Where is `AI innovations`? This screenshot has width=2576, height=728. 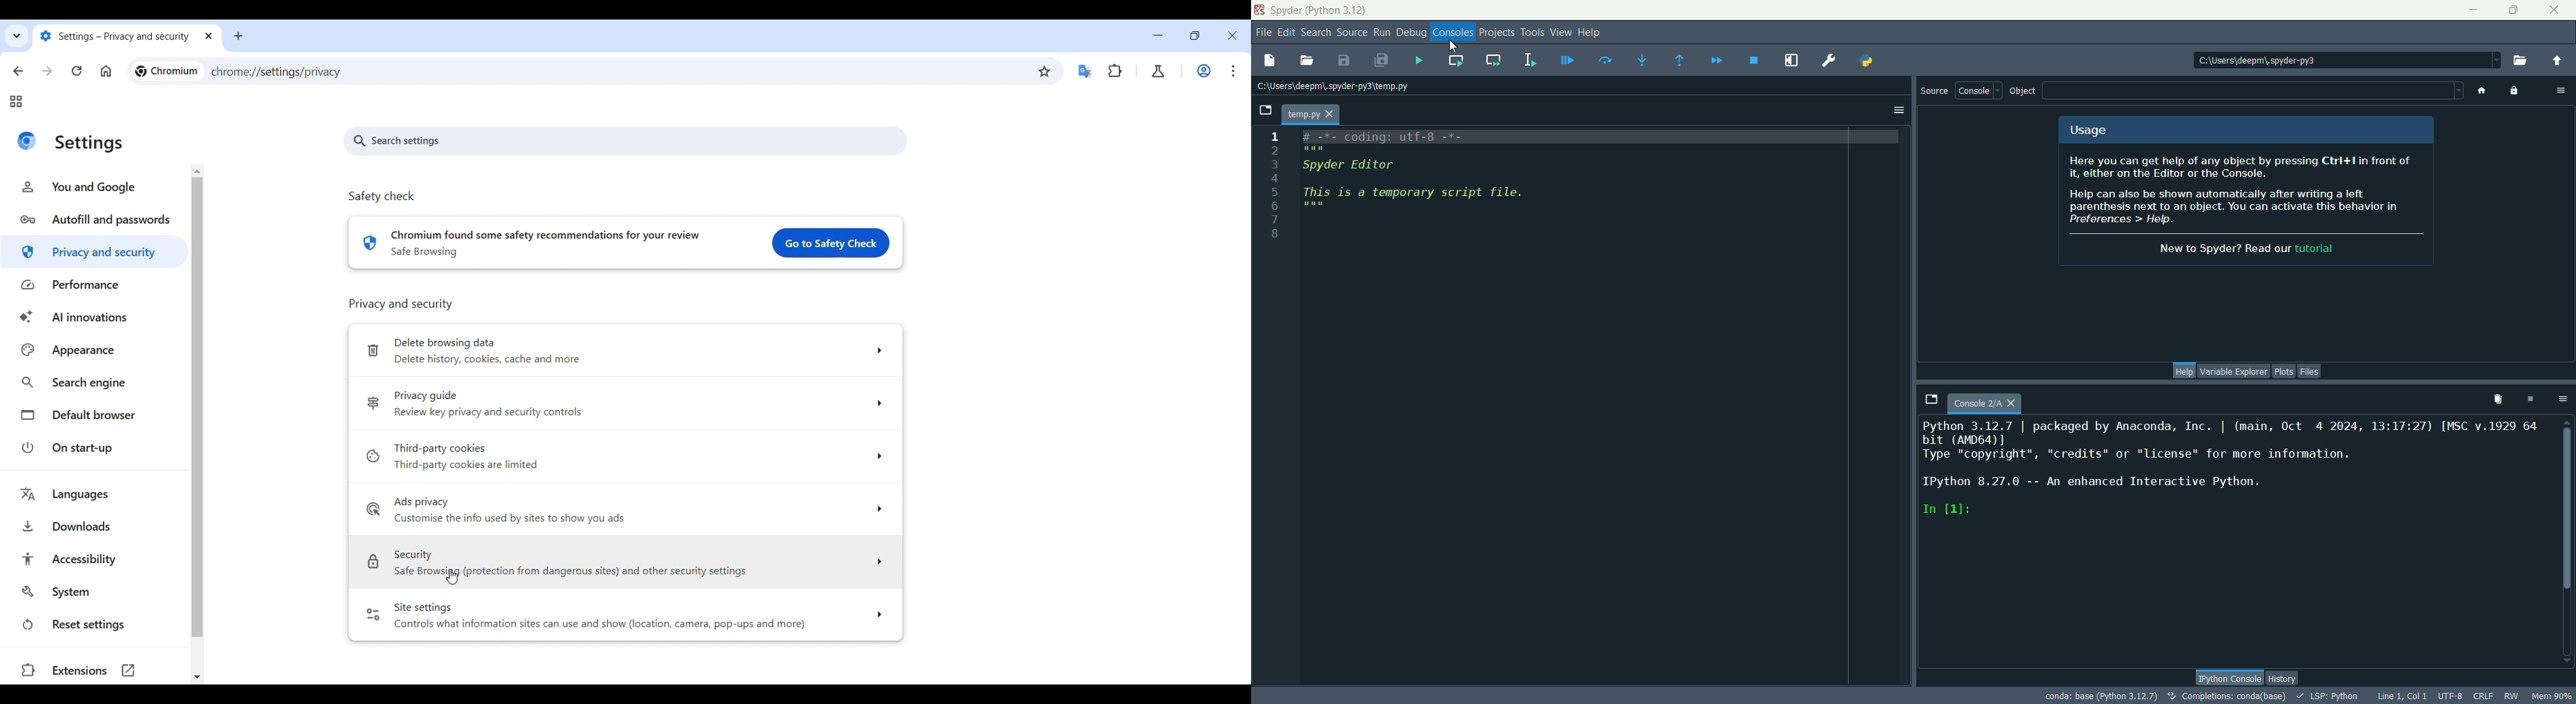
AI innovations is located at coordinates (96, 317).